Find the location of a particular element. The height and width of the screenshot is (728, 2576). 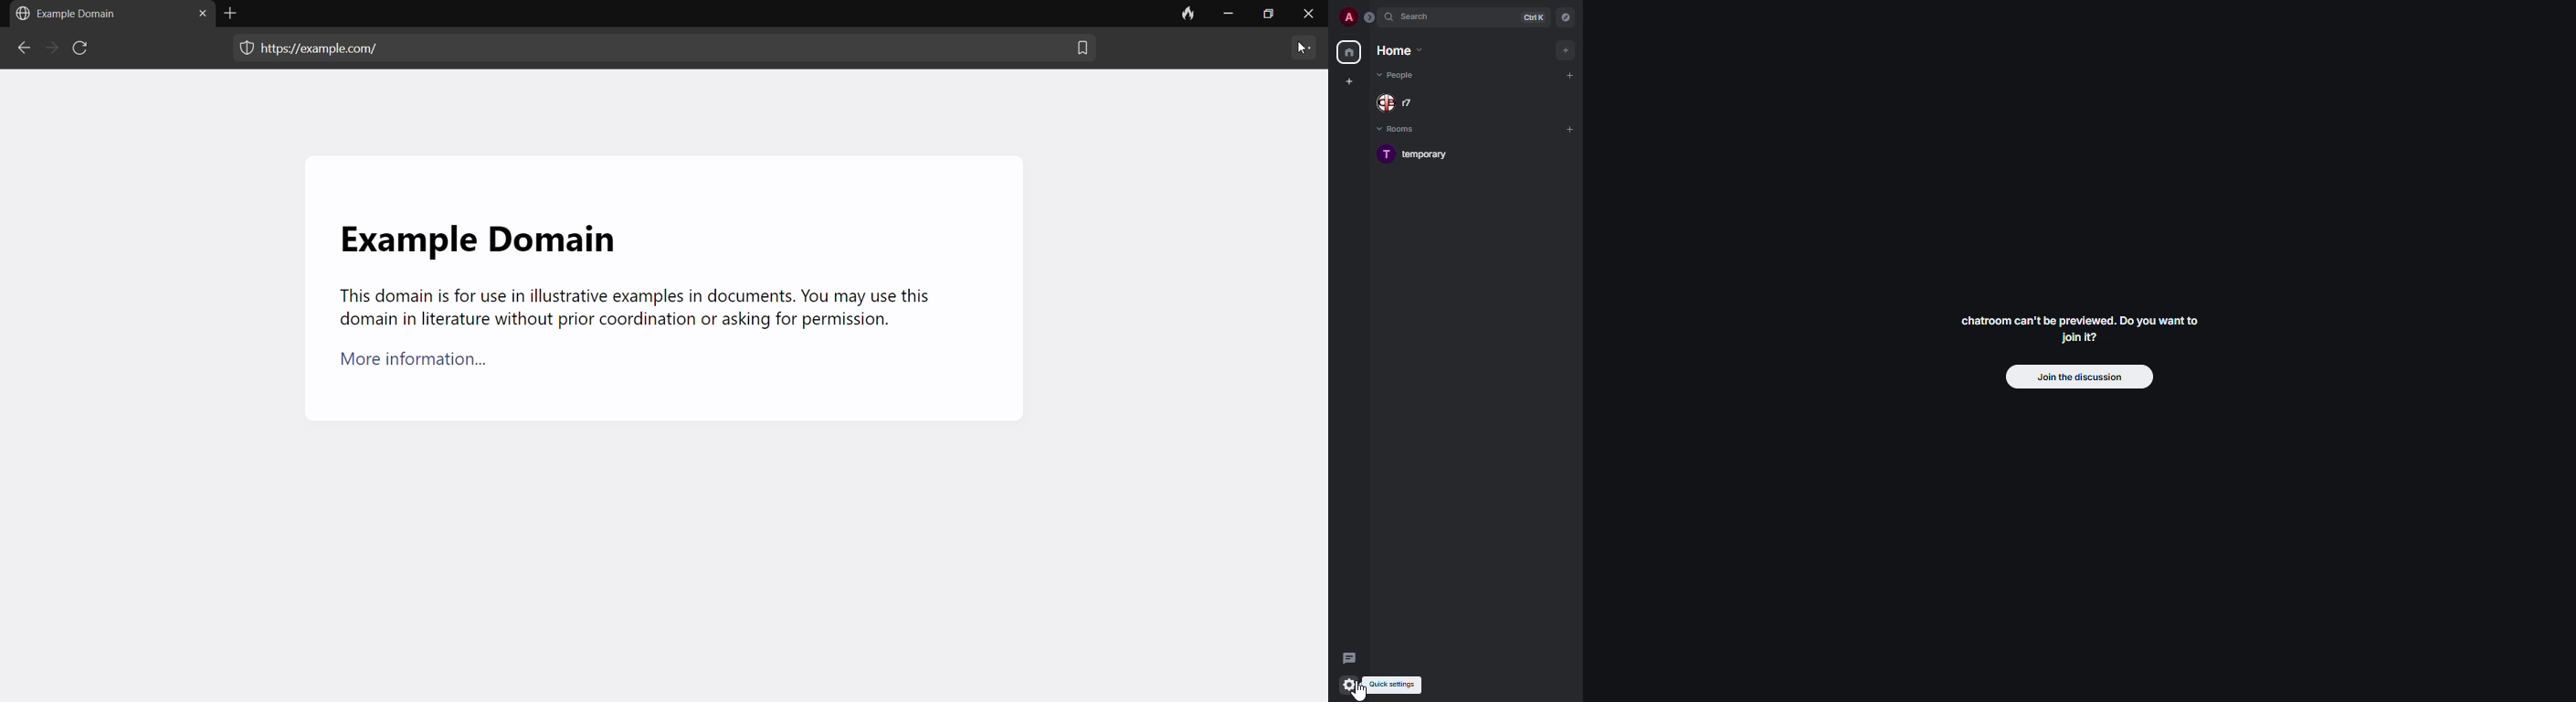

search is located at coordinates (1416, 16).